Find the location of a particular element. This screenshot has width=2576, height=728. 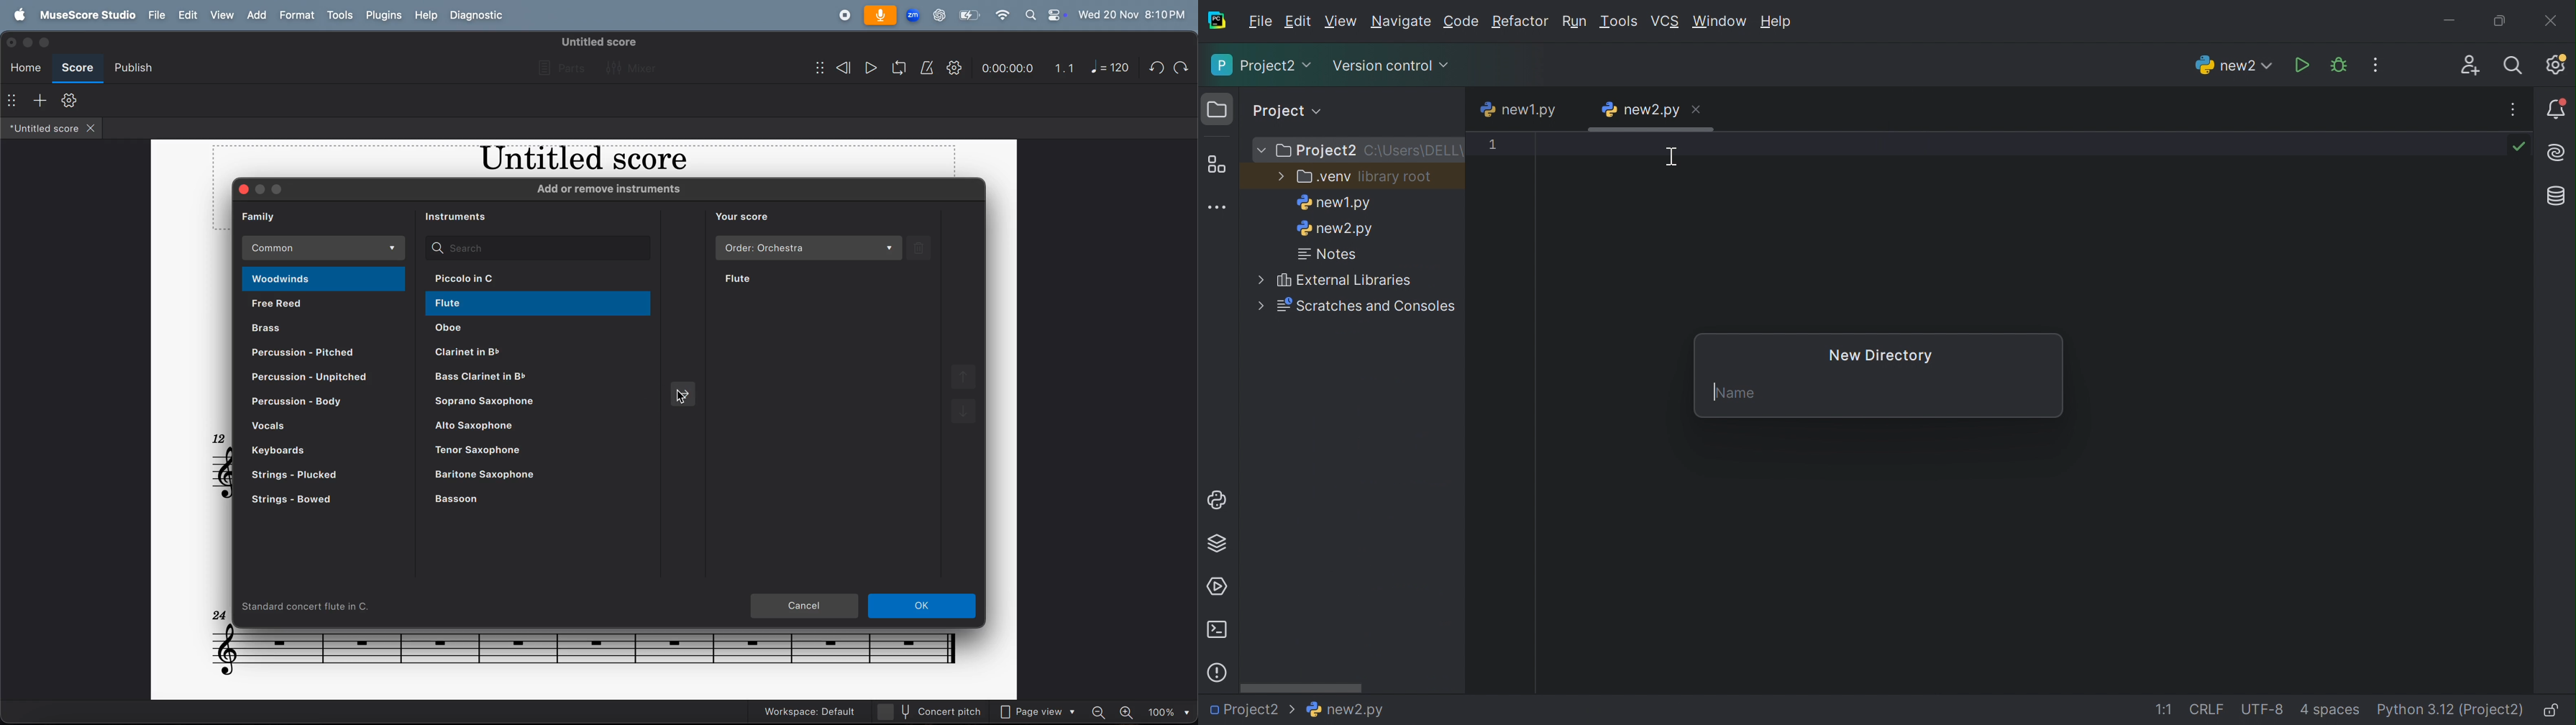

Close is located at coordinates (2552, 20).